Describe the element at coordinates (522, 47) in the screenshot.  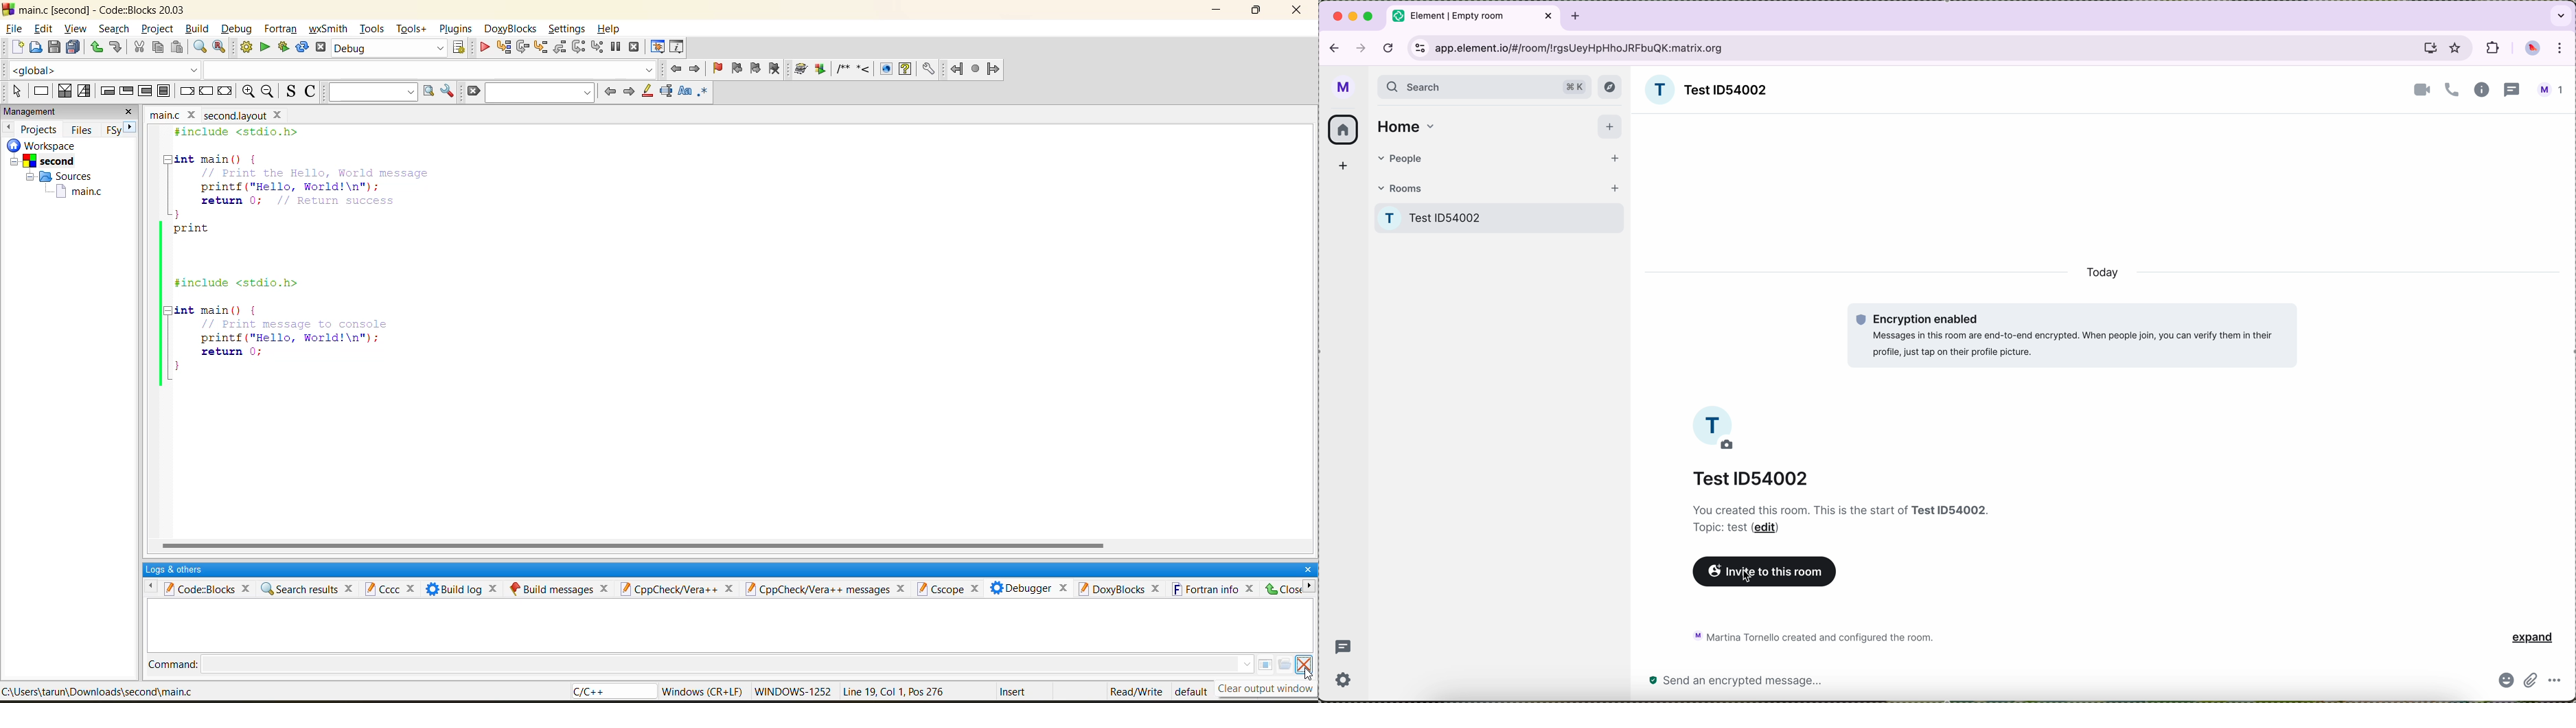
I see `next line` at that location.